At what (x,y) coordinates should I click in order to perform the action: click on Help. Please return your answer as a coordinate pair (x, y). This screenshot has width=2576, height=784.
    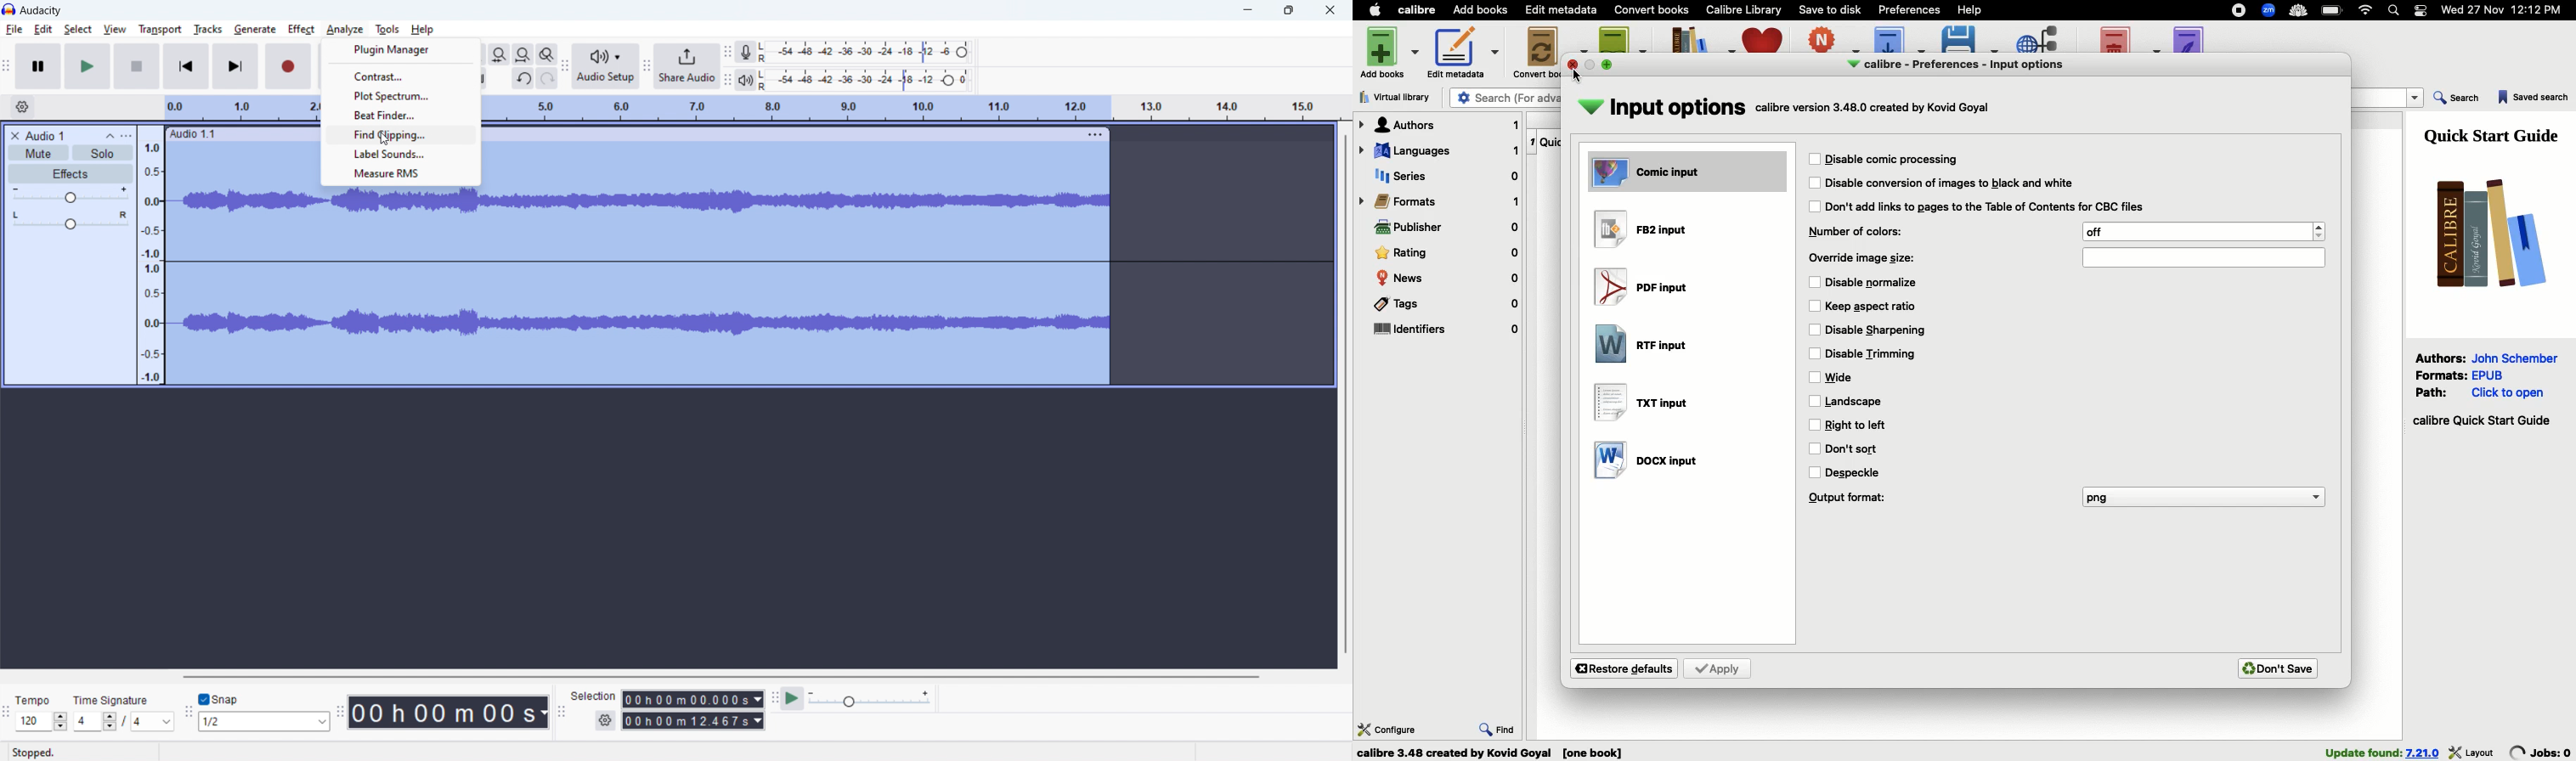
    Looking at the image, I should click on (1969, 8).